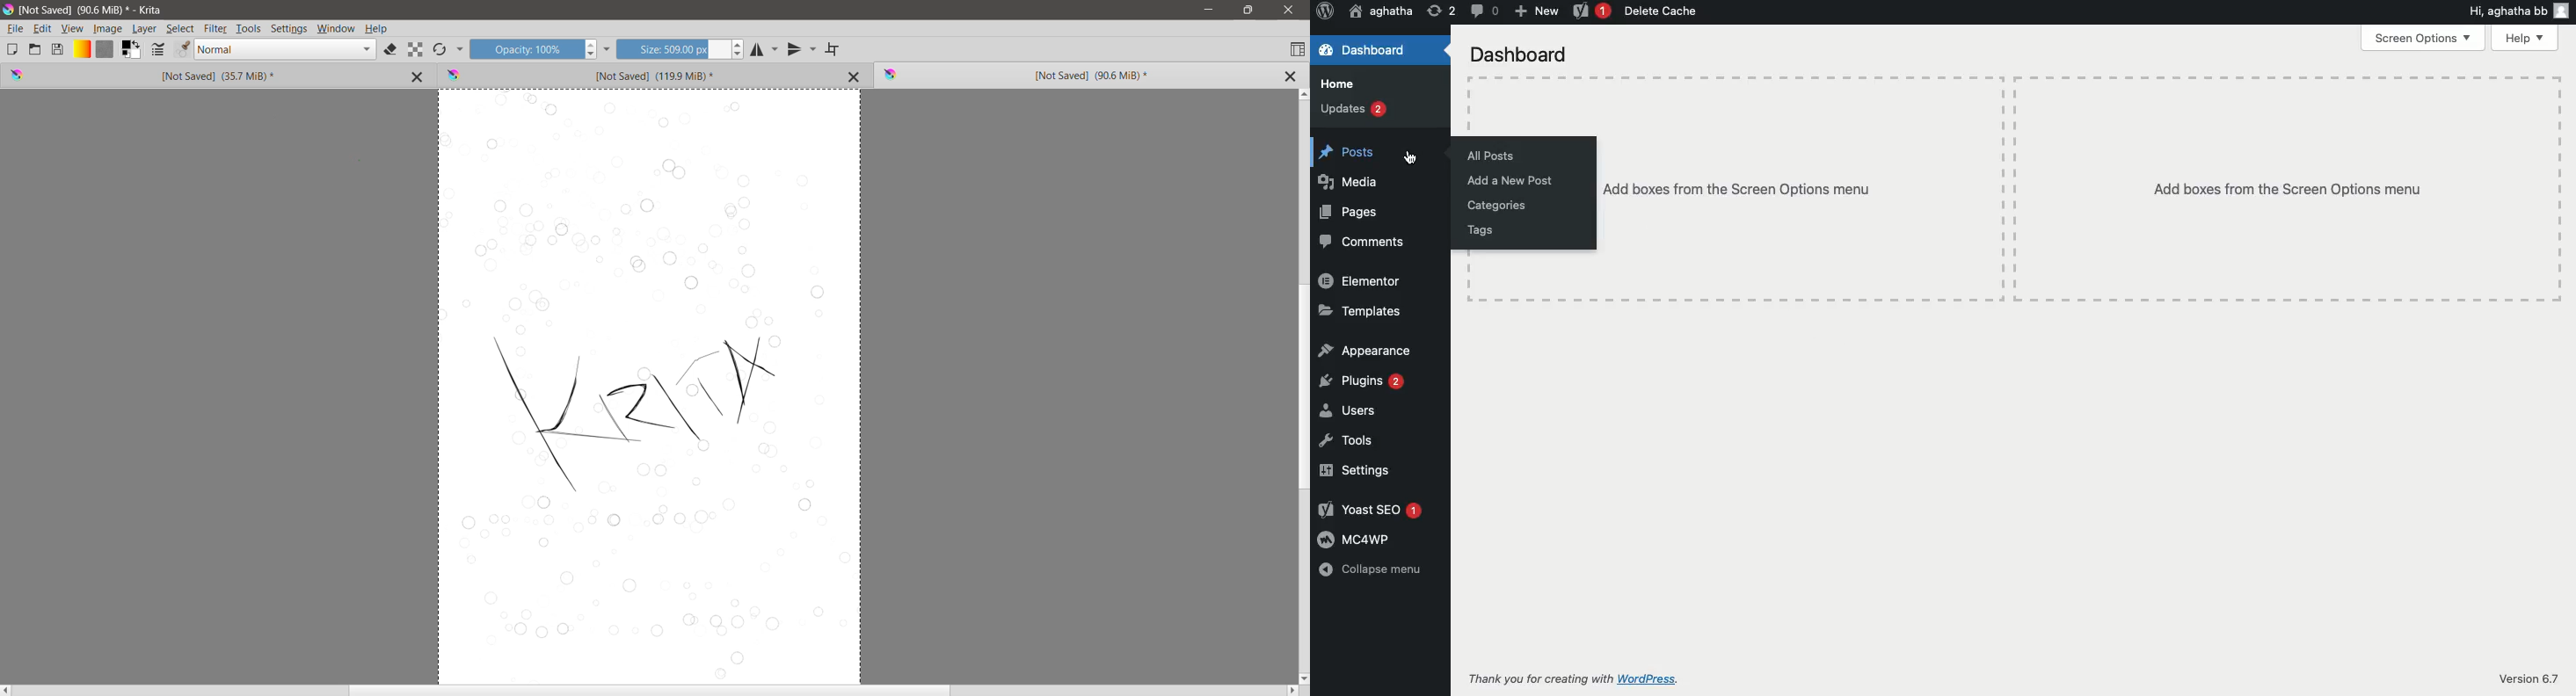 The width and height of the screenshot is (2576, 700). I want to click on Categories, so click(1496, 206).